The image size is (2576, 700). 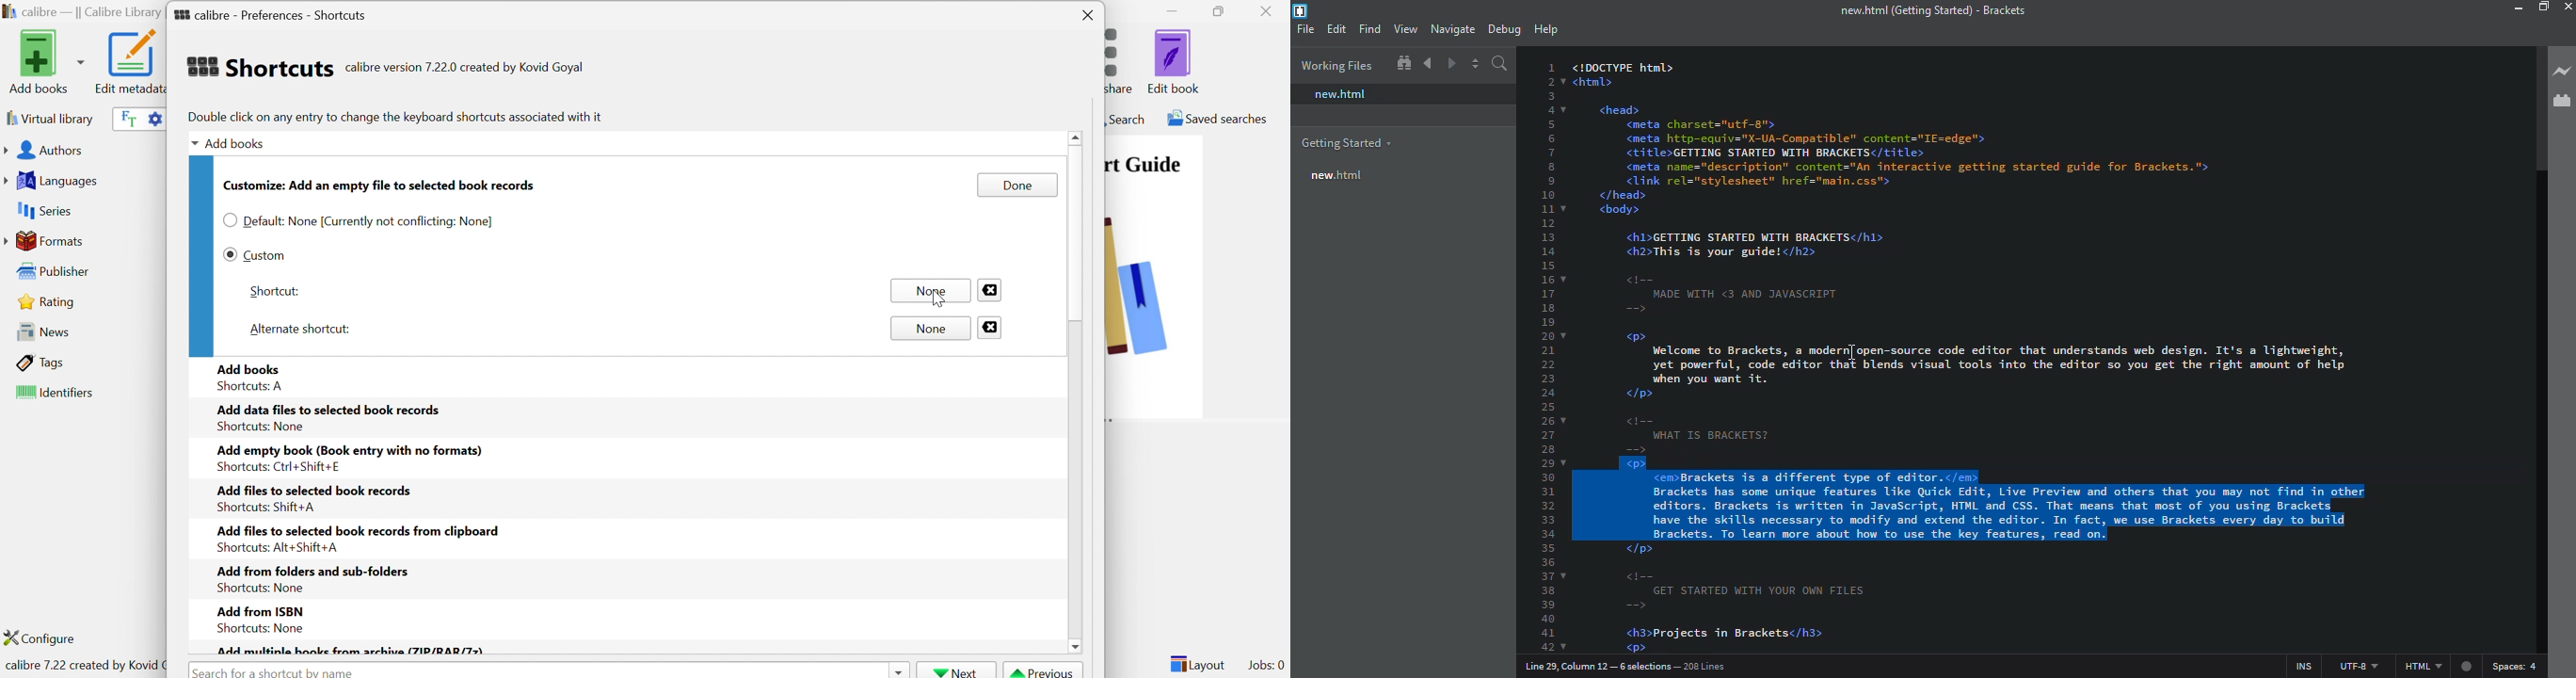 I want to click on Edit metadata, so click(x=128, y=62).